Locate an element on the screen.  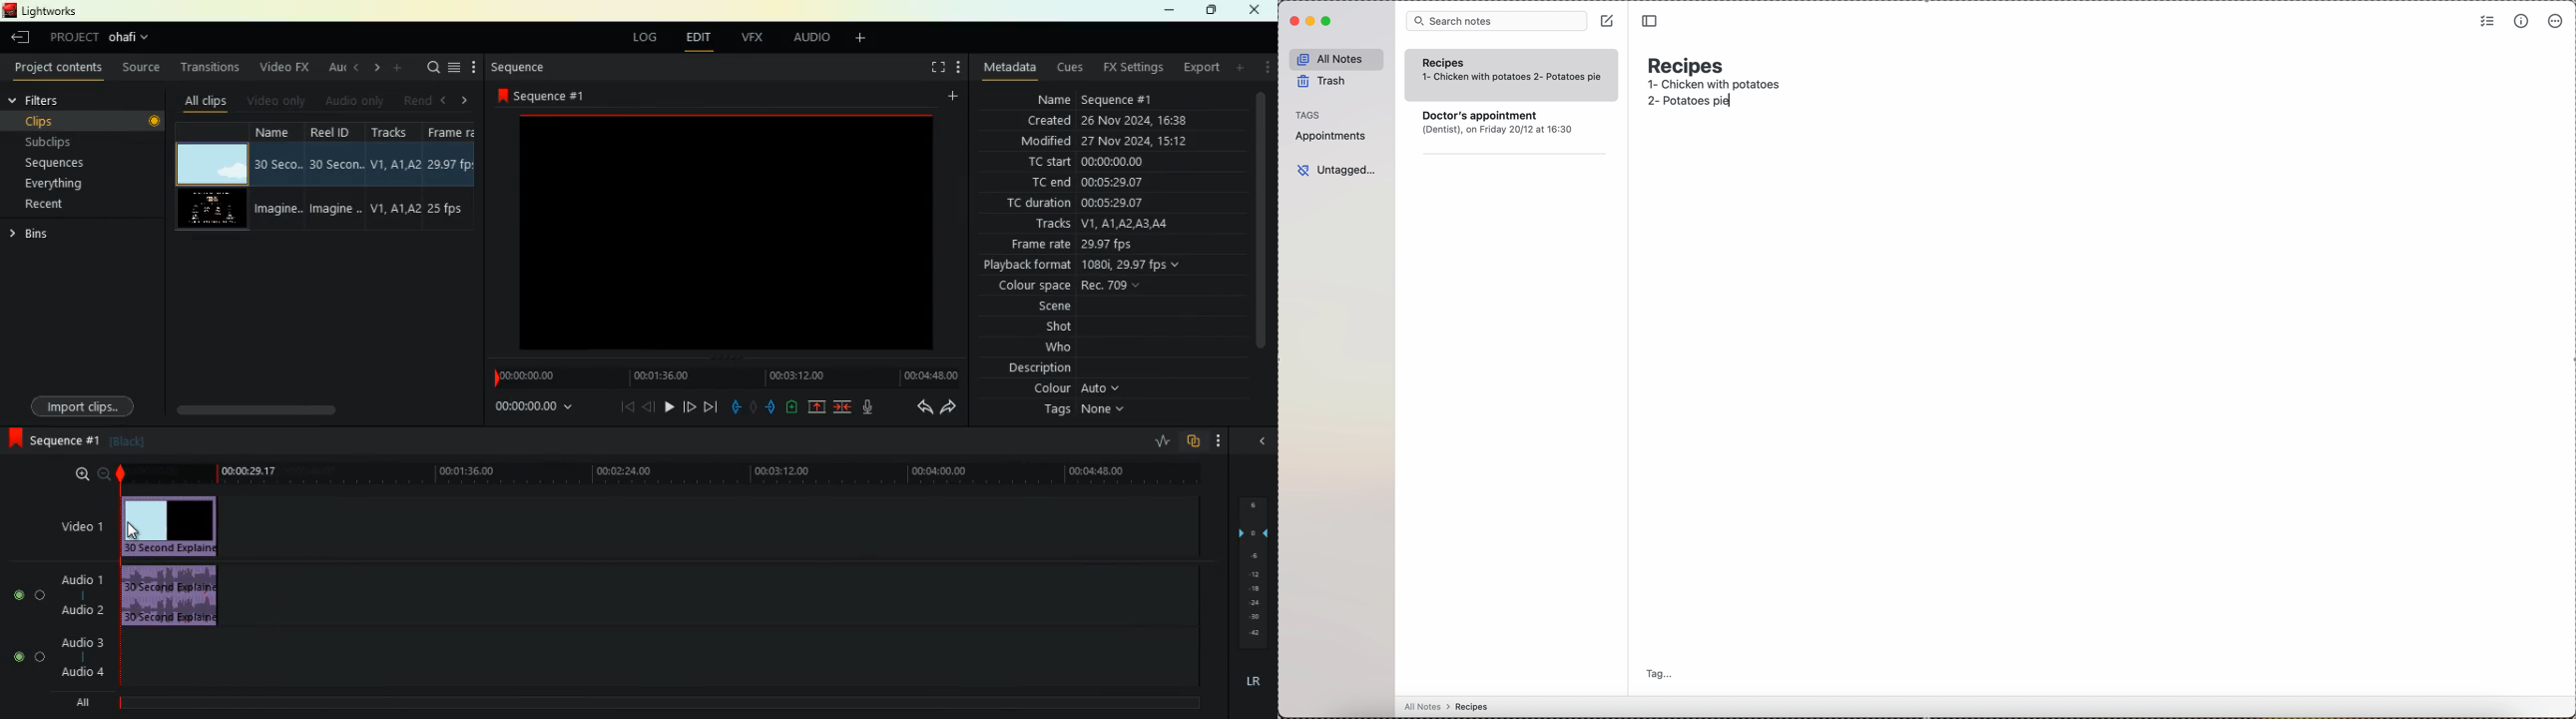
audio only is located at coordinates (356, 101).